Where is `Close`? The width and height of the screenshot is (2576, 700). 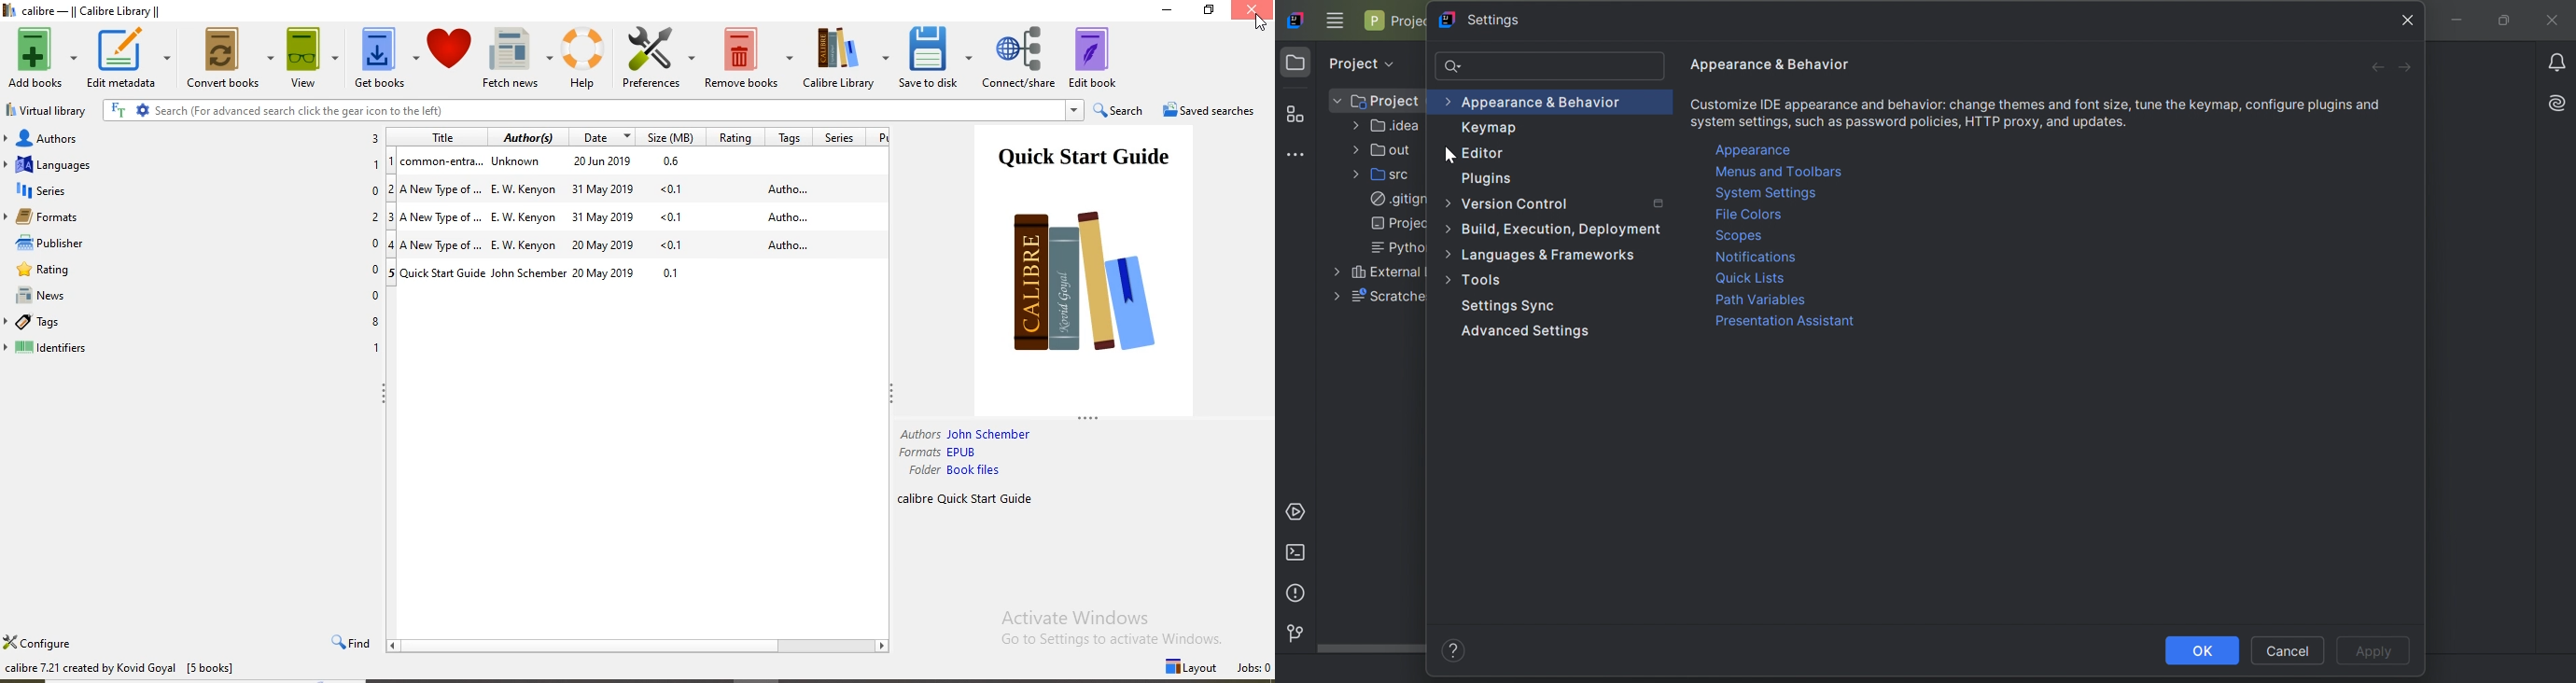
Close is located at coordinates (1252, 9).